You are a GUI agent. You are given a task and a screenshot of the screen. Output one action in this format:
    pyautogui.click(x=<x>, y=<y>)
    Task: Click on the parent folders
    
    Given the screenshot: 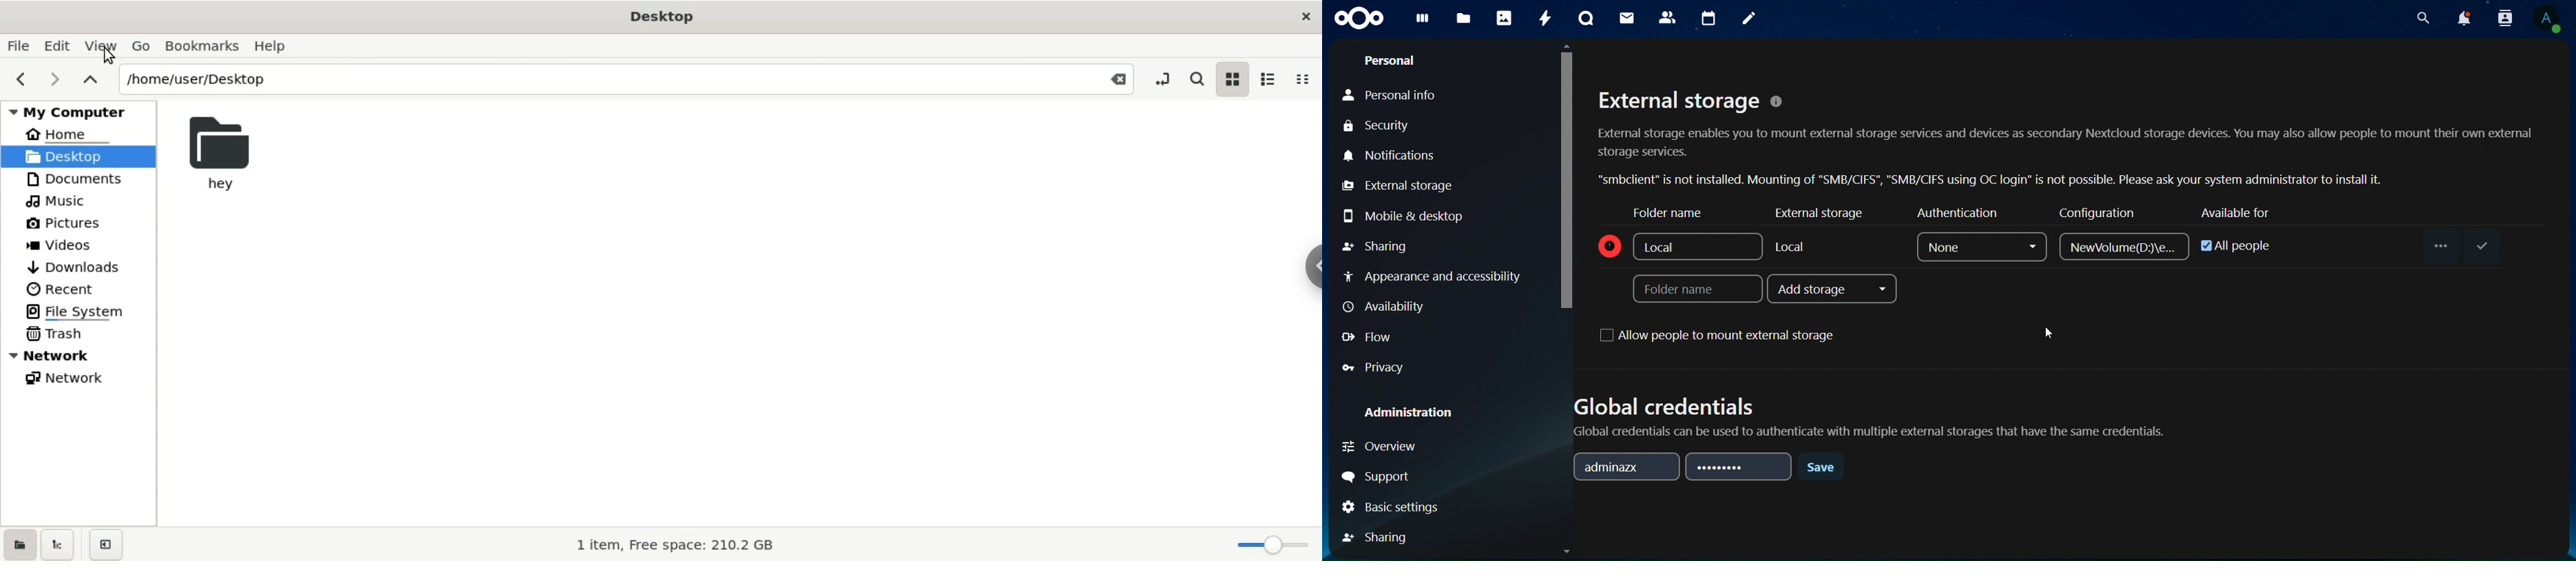 What is the action you would take?
    pyautogui.click(x=92, y=79)
    